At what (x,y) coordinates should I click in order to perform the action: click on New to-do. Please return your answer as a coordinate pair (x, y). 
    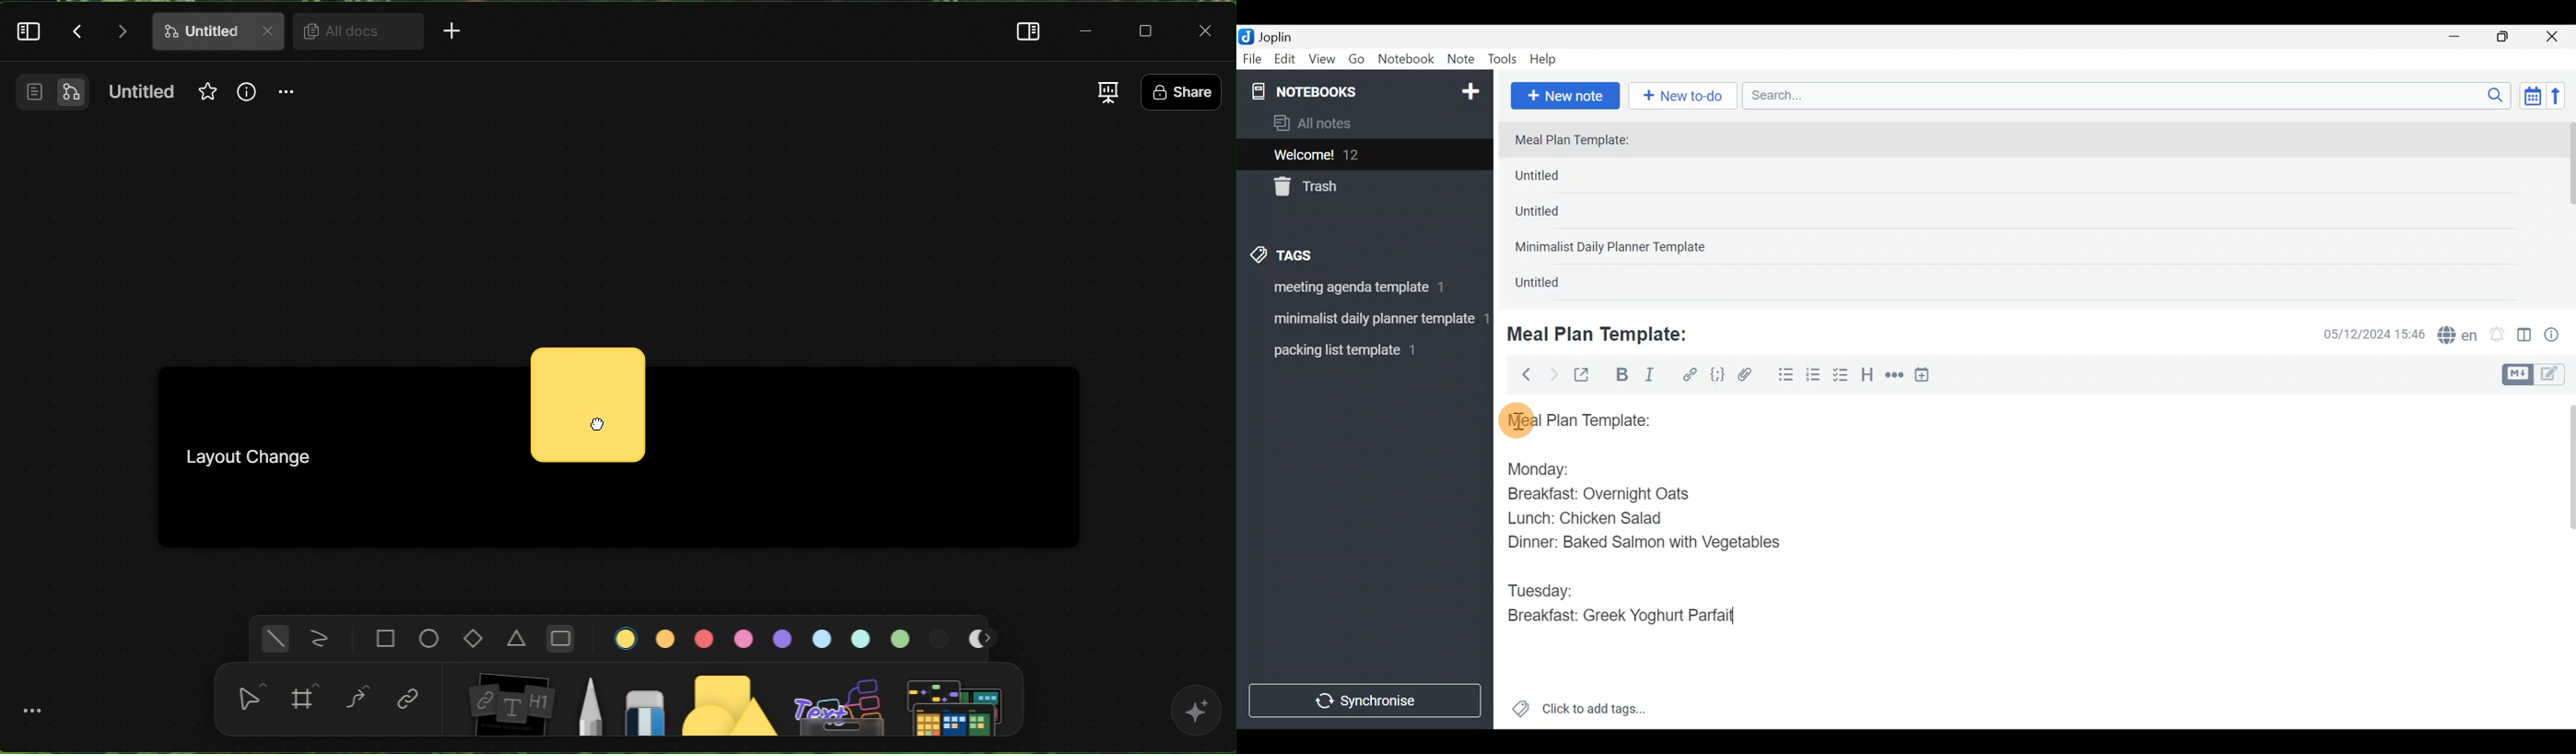
    Looking at the image, I should click on (1686, 97).